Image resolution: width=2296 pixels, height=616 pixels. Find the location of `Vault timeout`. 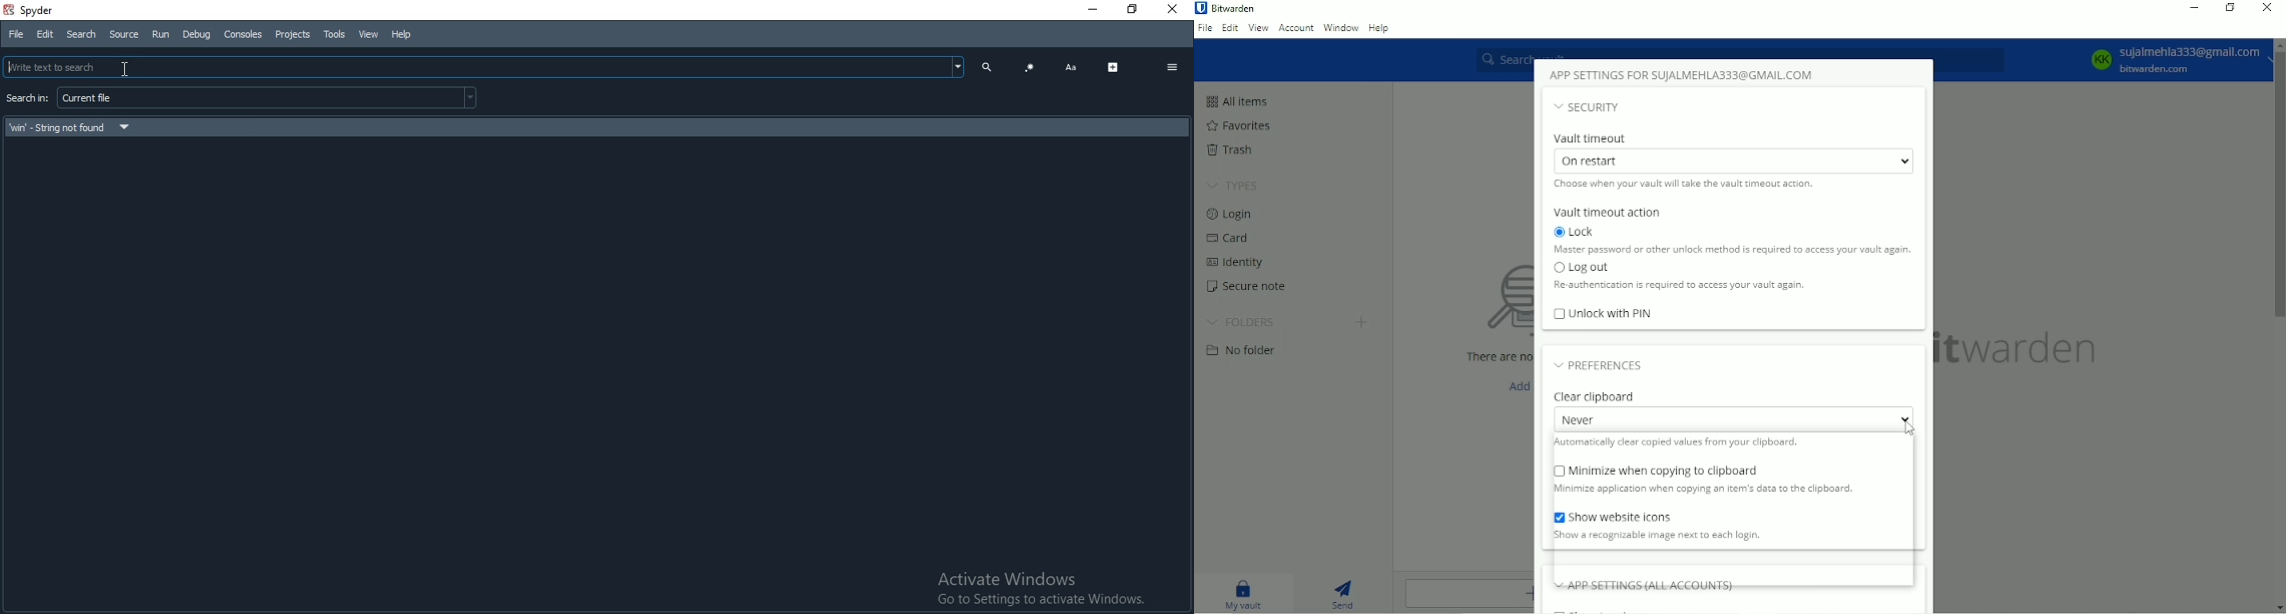

Vault timeout is located at coordinates (1732, 152).